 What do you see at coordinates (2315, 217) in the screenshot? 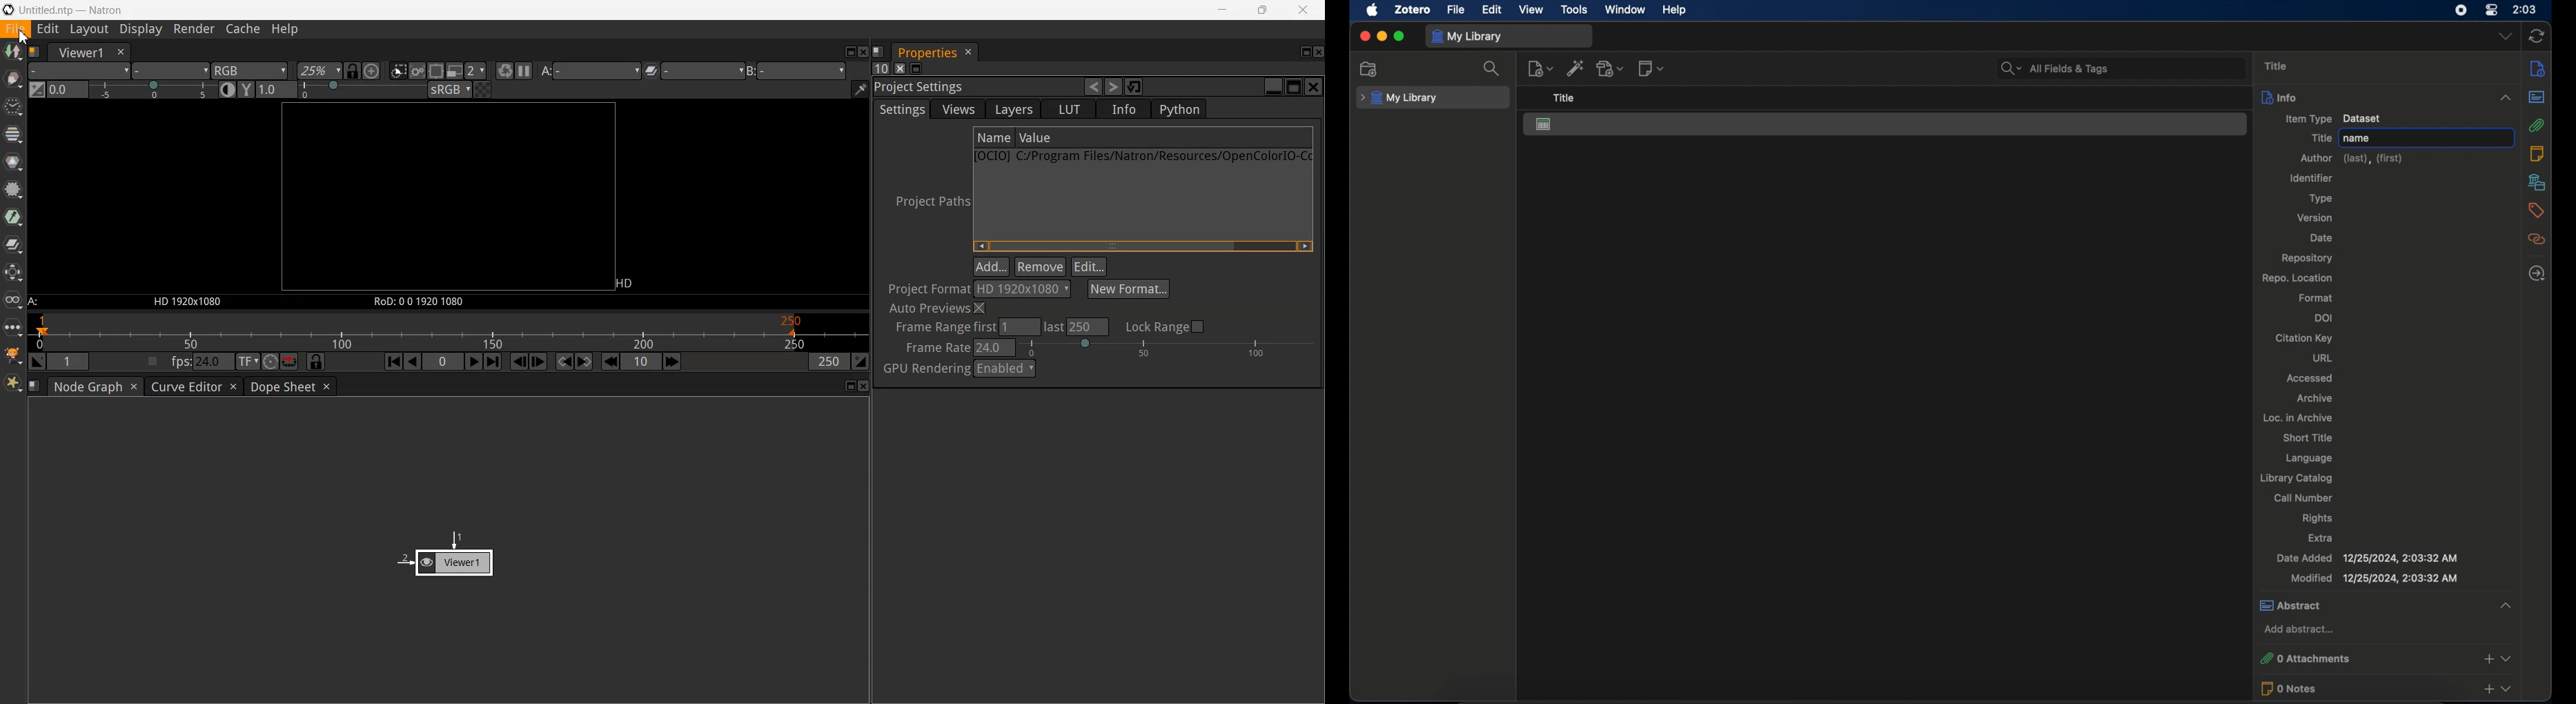
I see `version` at bounding box center [2315, 217].